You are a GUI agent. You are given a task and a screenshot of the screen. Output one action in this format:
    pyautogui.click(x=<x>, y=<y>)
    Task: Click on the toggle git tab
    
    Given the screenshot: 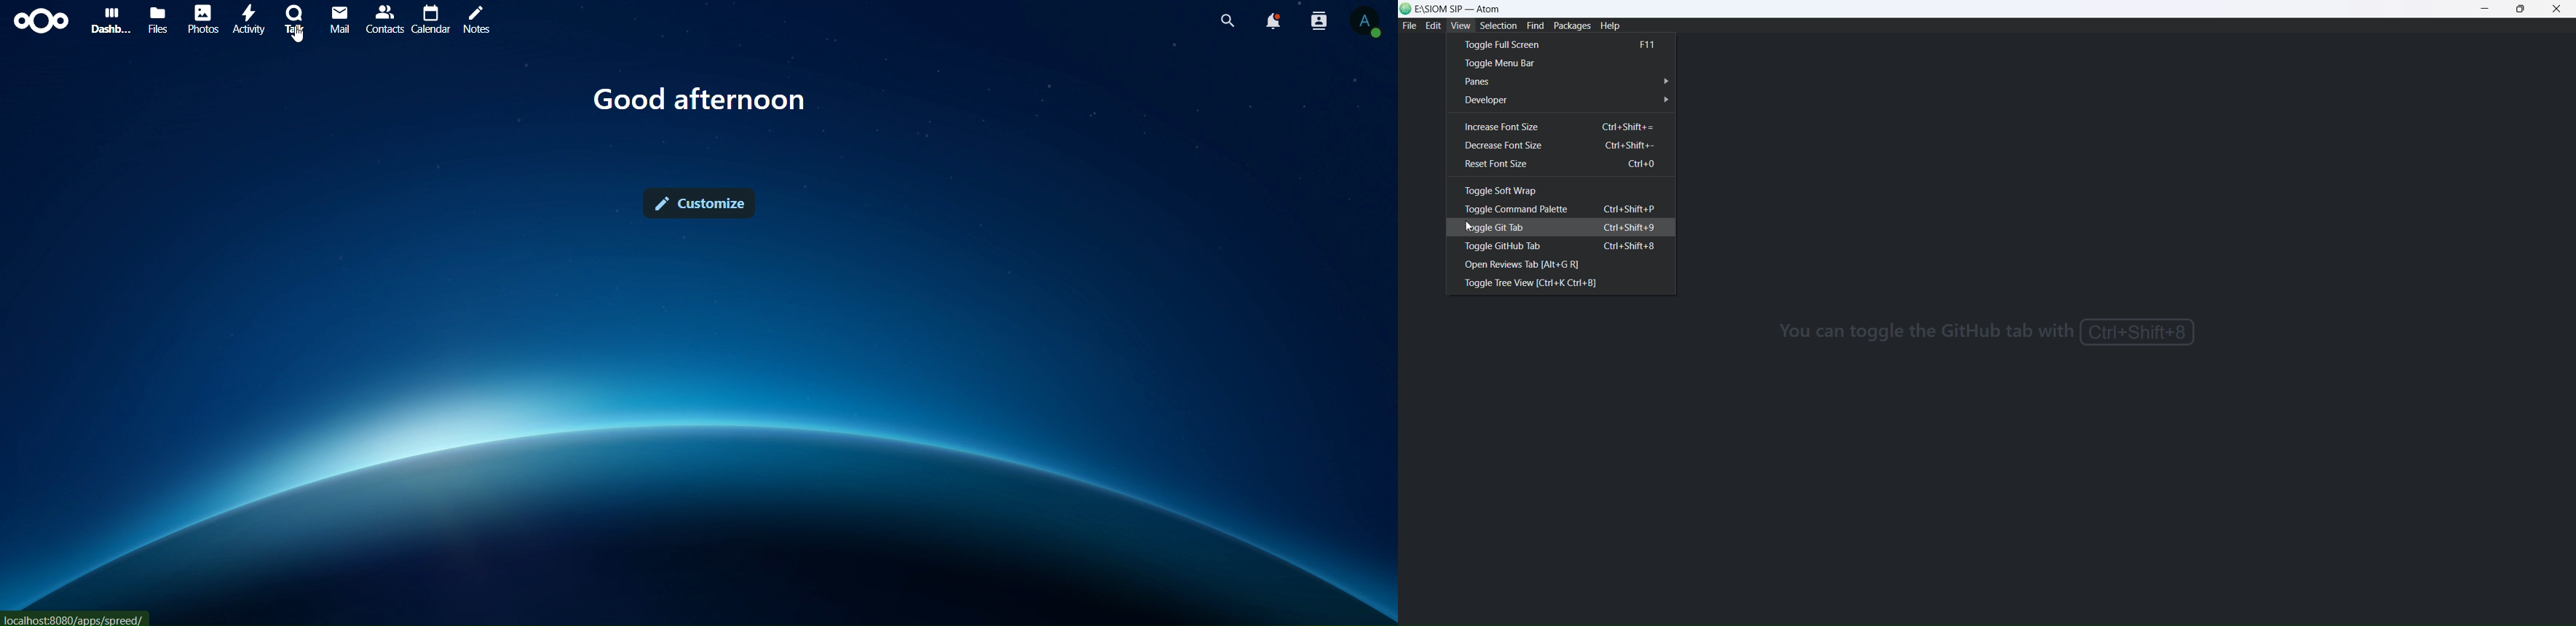 What is the action you would take?
    pyautogui.click(x=1561, y=228)
    